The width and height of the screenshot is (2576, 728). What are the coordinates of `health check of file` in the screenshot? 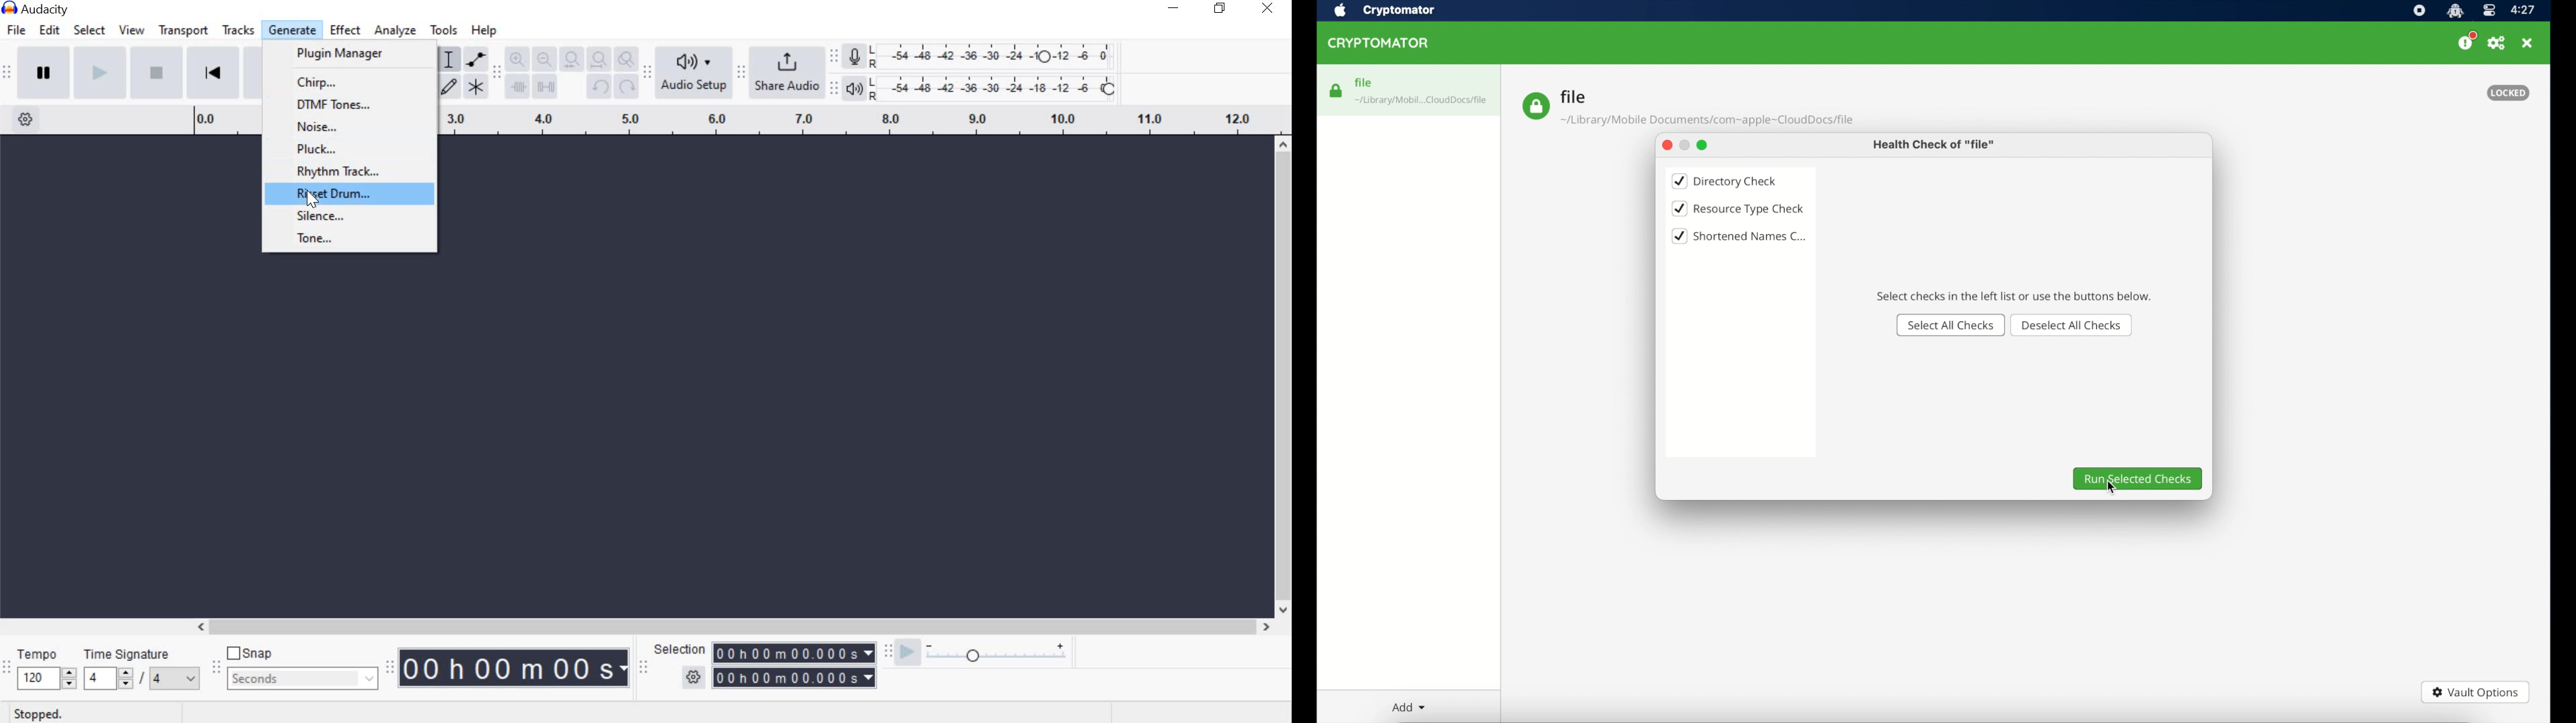 It's located at (1935, 145).